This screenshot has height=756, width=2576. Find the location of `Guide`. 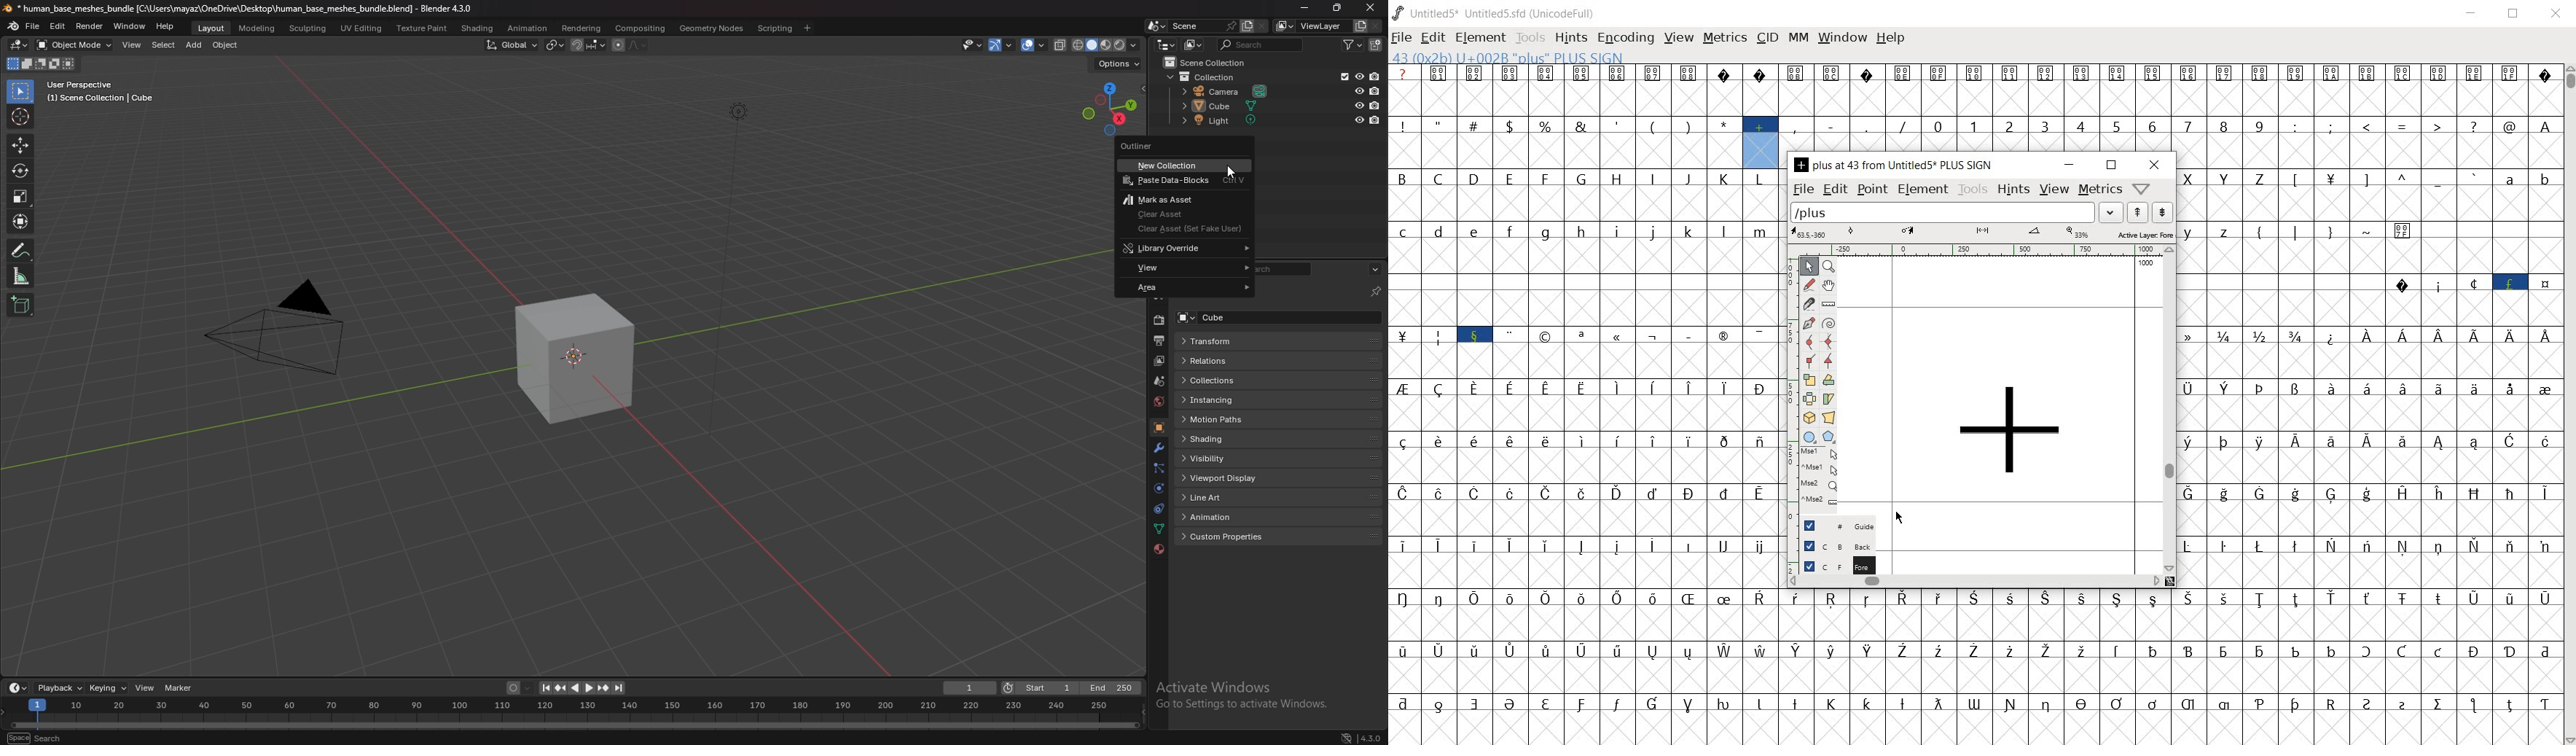

Guide is located at coordinates (1833, 524).